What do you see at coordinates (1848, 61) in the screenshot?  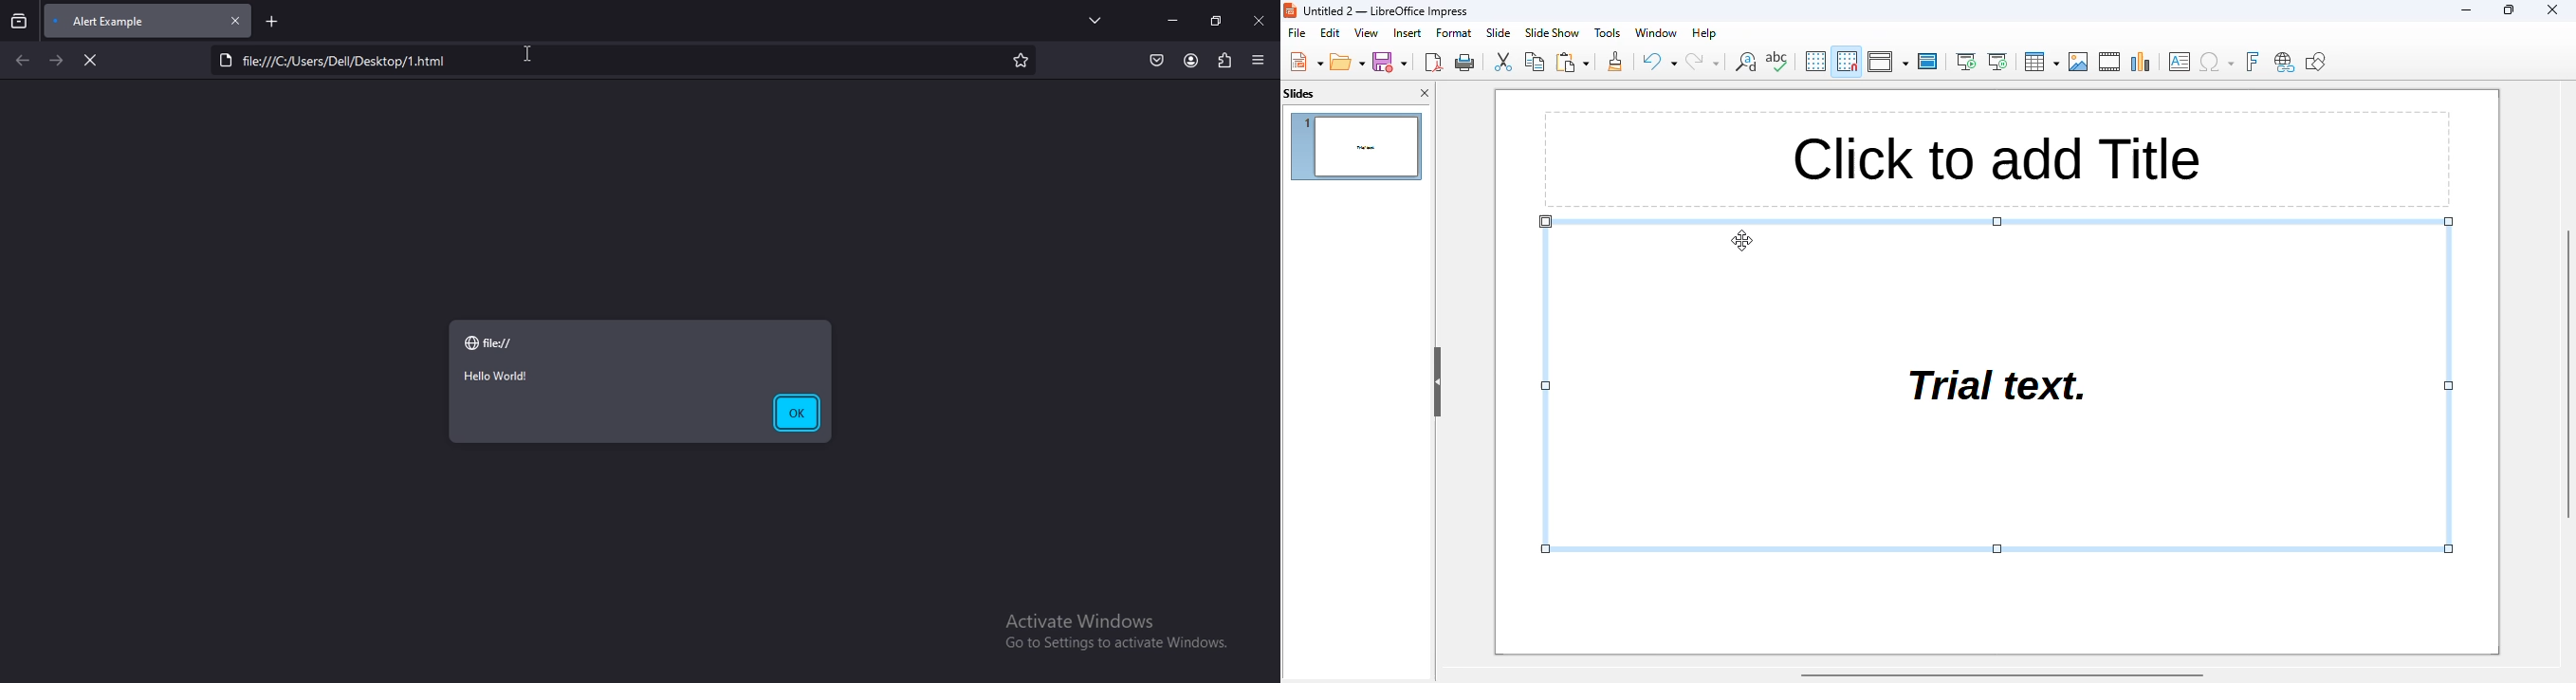 I see `snap to grid` at bounding box center [1848, 61].